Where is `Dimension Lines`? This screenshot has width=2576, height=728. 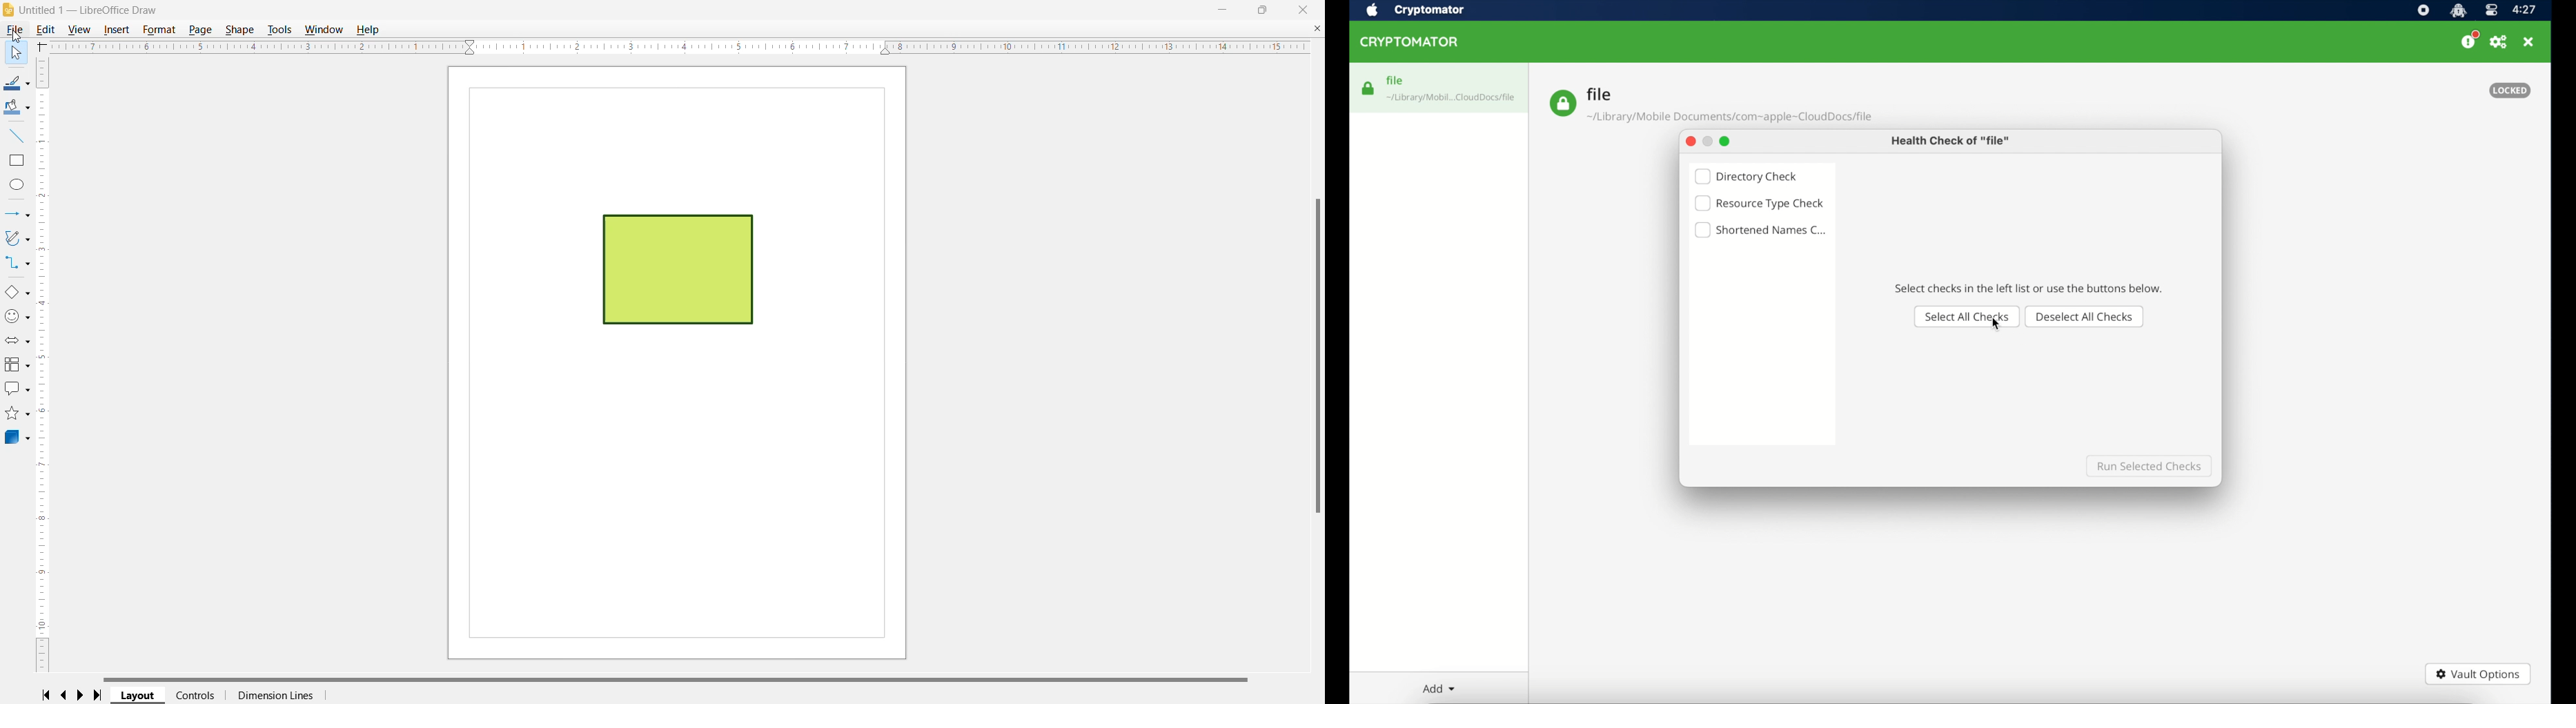 Dimension Lines is located at coordinates (275, 696).